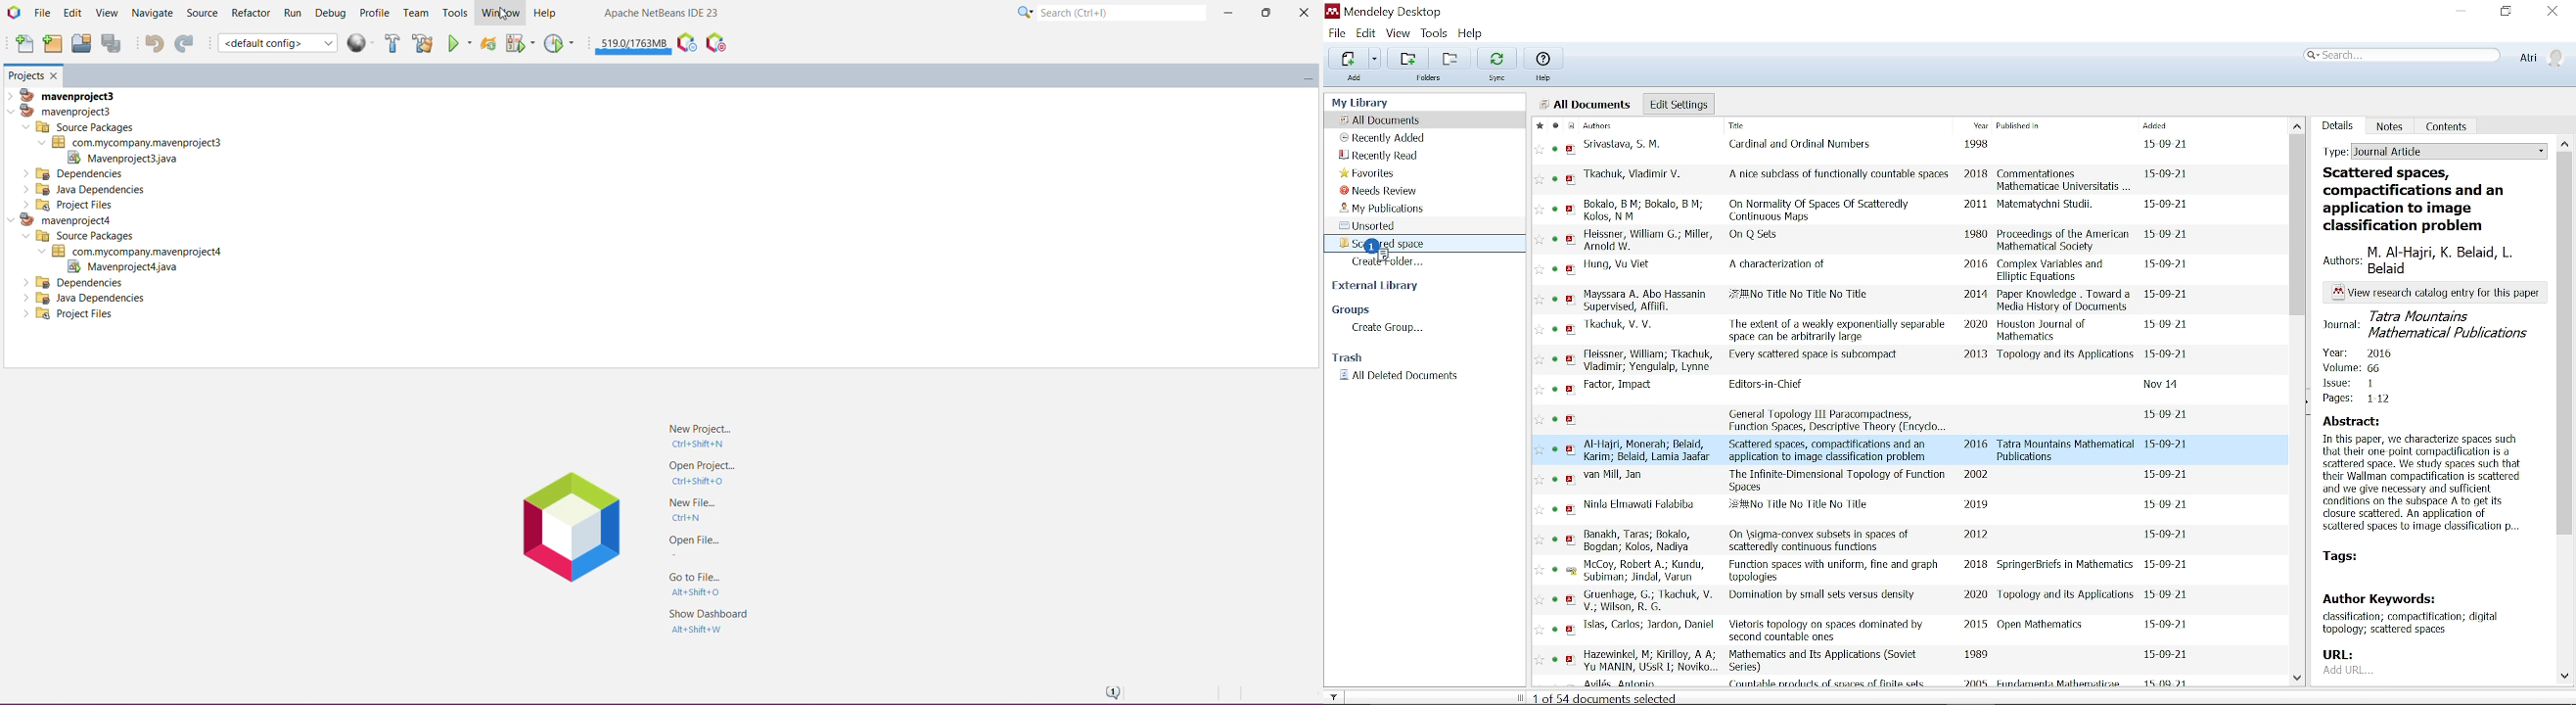  What do you see at coordinates (1679, 104) in the screenshot?
I see `Edit settings` at bounding box center [1679, 104].